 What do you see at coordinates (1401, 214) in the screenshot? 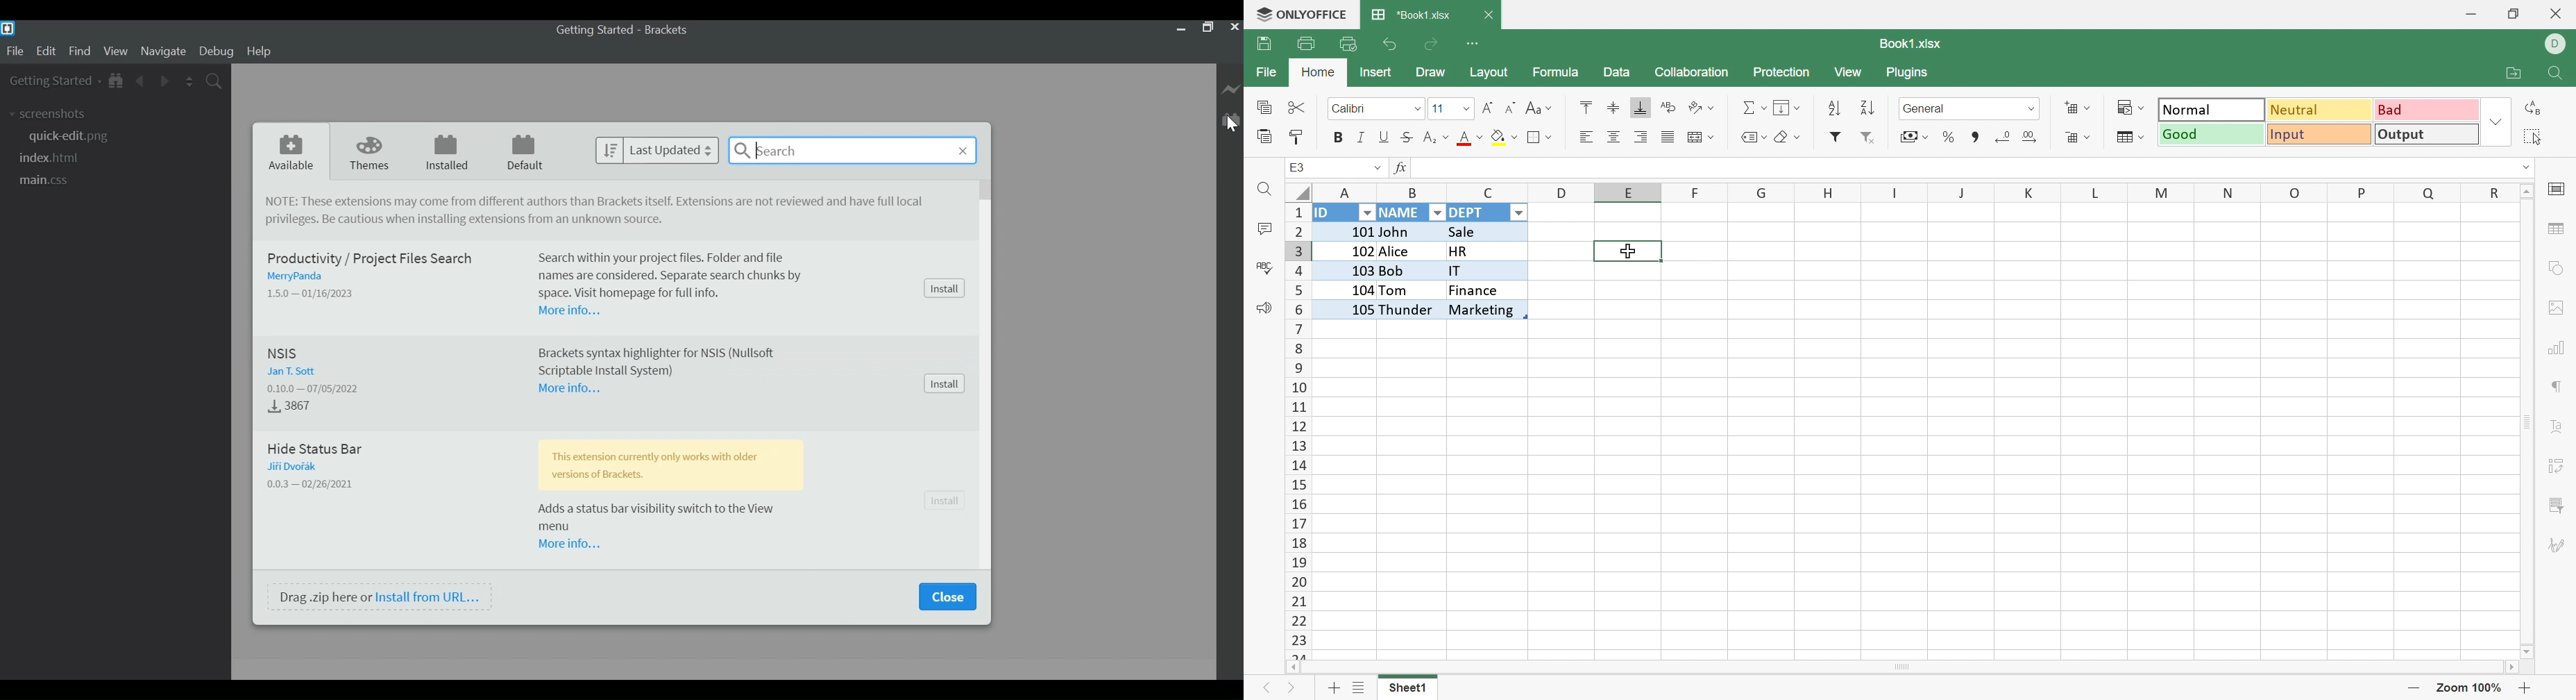
I see `NAME` at bounding box center [1401, 214].